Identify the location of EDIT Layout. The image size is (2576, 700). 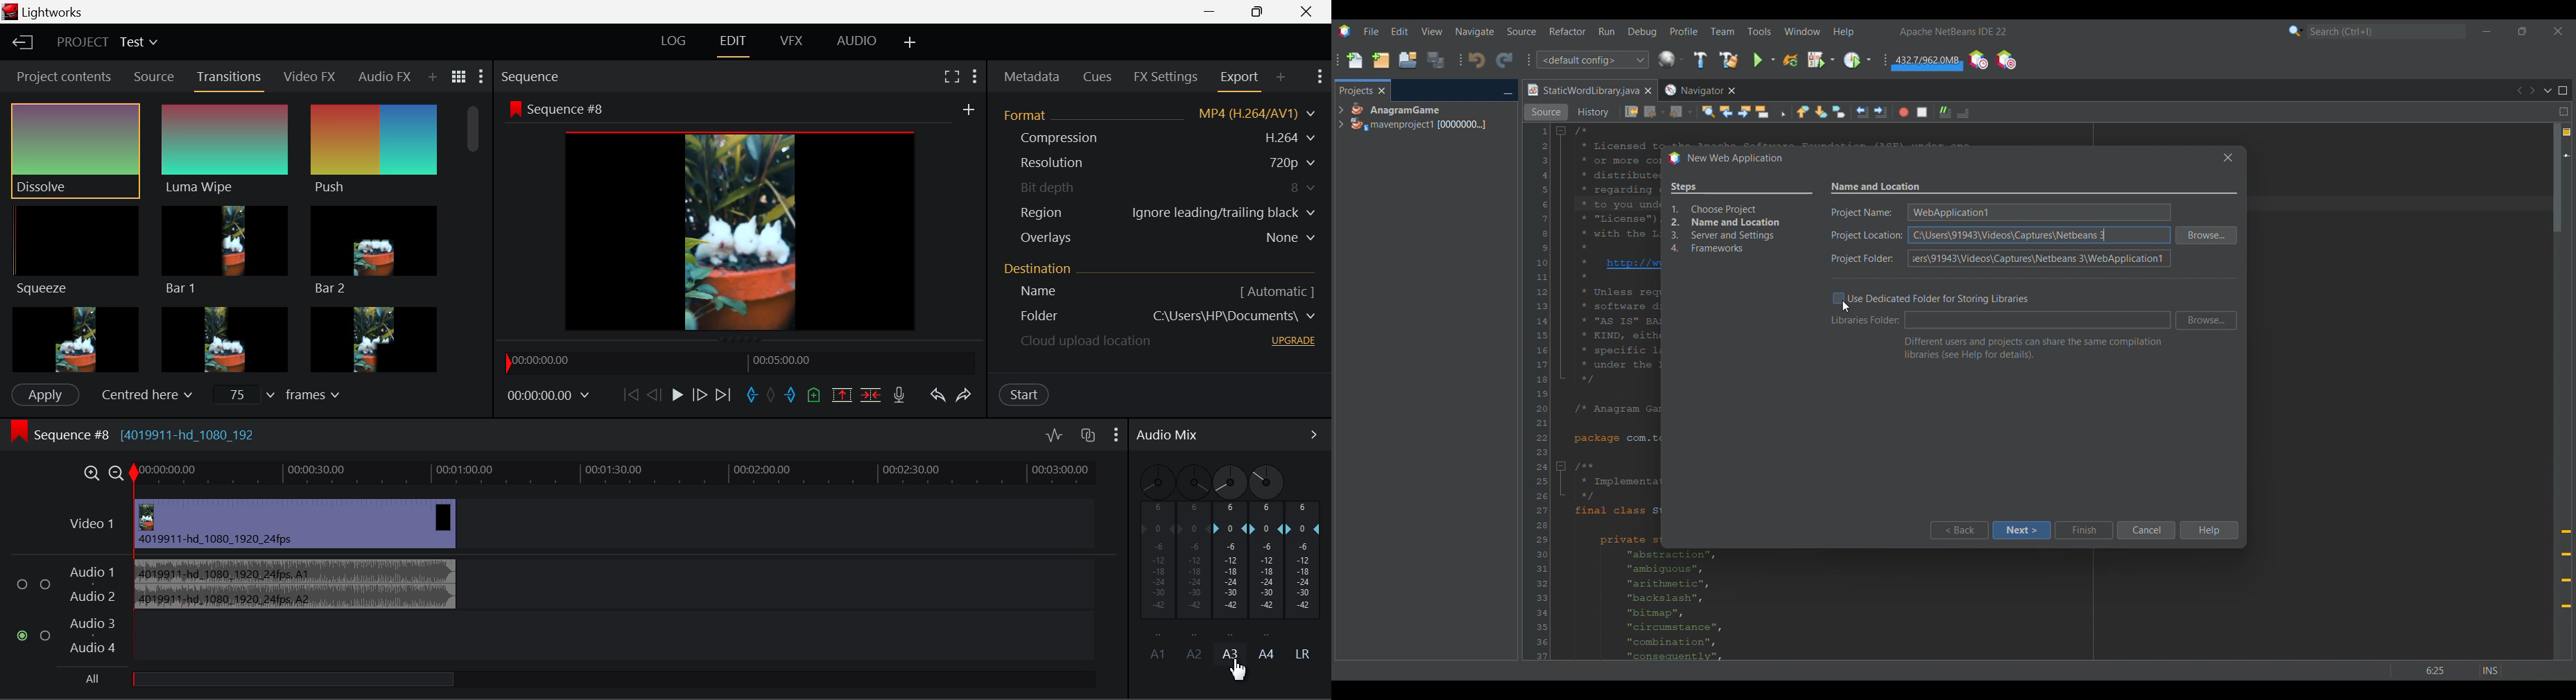
(736, 44).